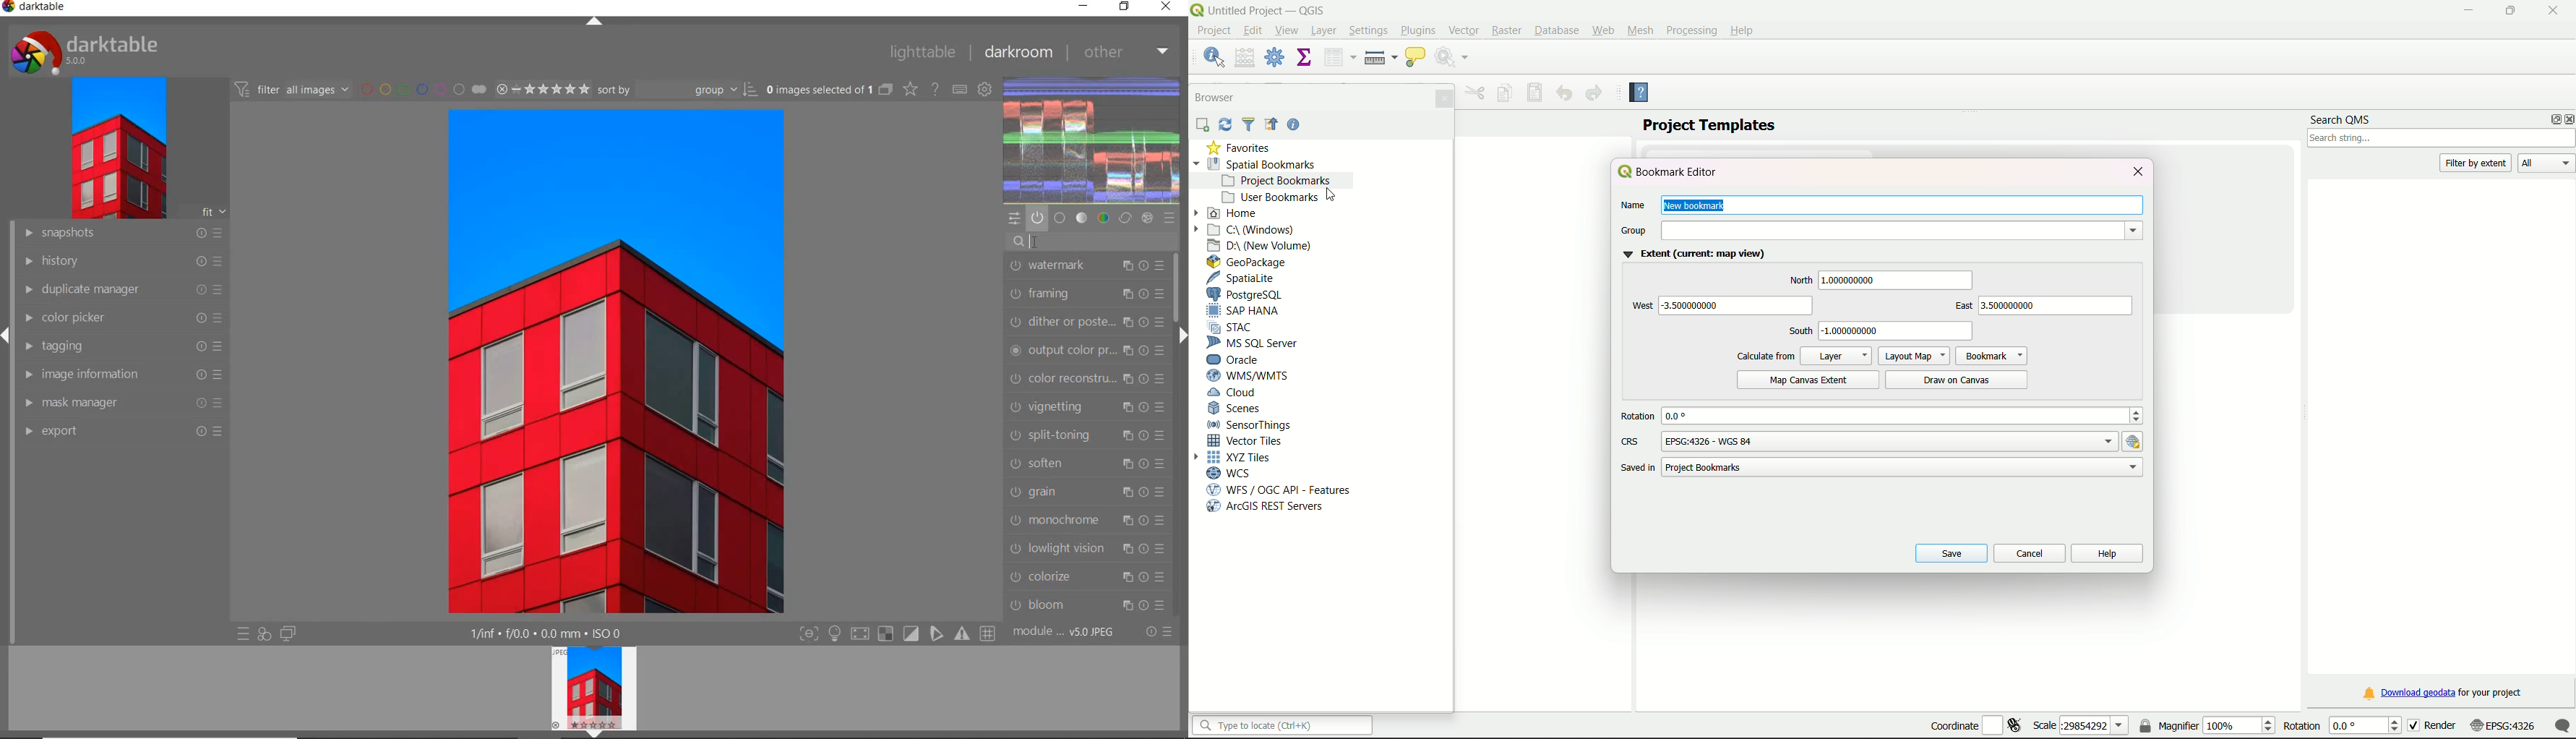 This screenshot has width=2576, height=756. Describe the element at coordinates (1182, 335) in the screenshot. I see `expand/collapse` at that location.